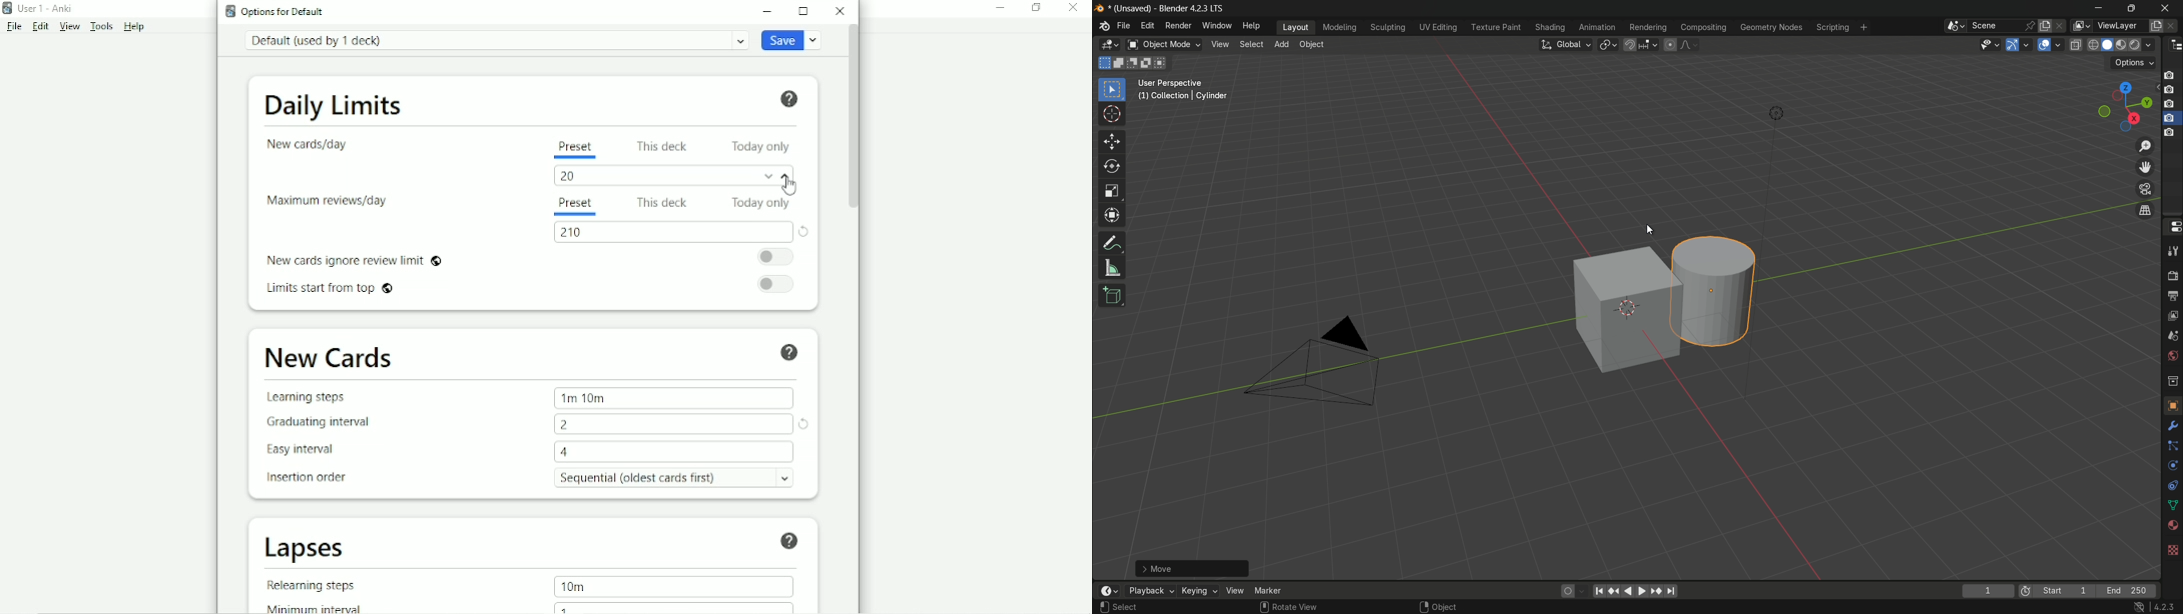 The height and width of the screenshot is (616, 2184). Describe the element at coordinates (332, 358) in the screenshot. I see `New Cards` at that location.